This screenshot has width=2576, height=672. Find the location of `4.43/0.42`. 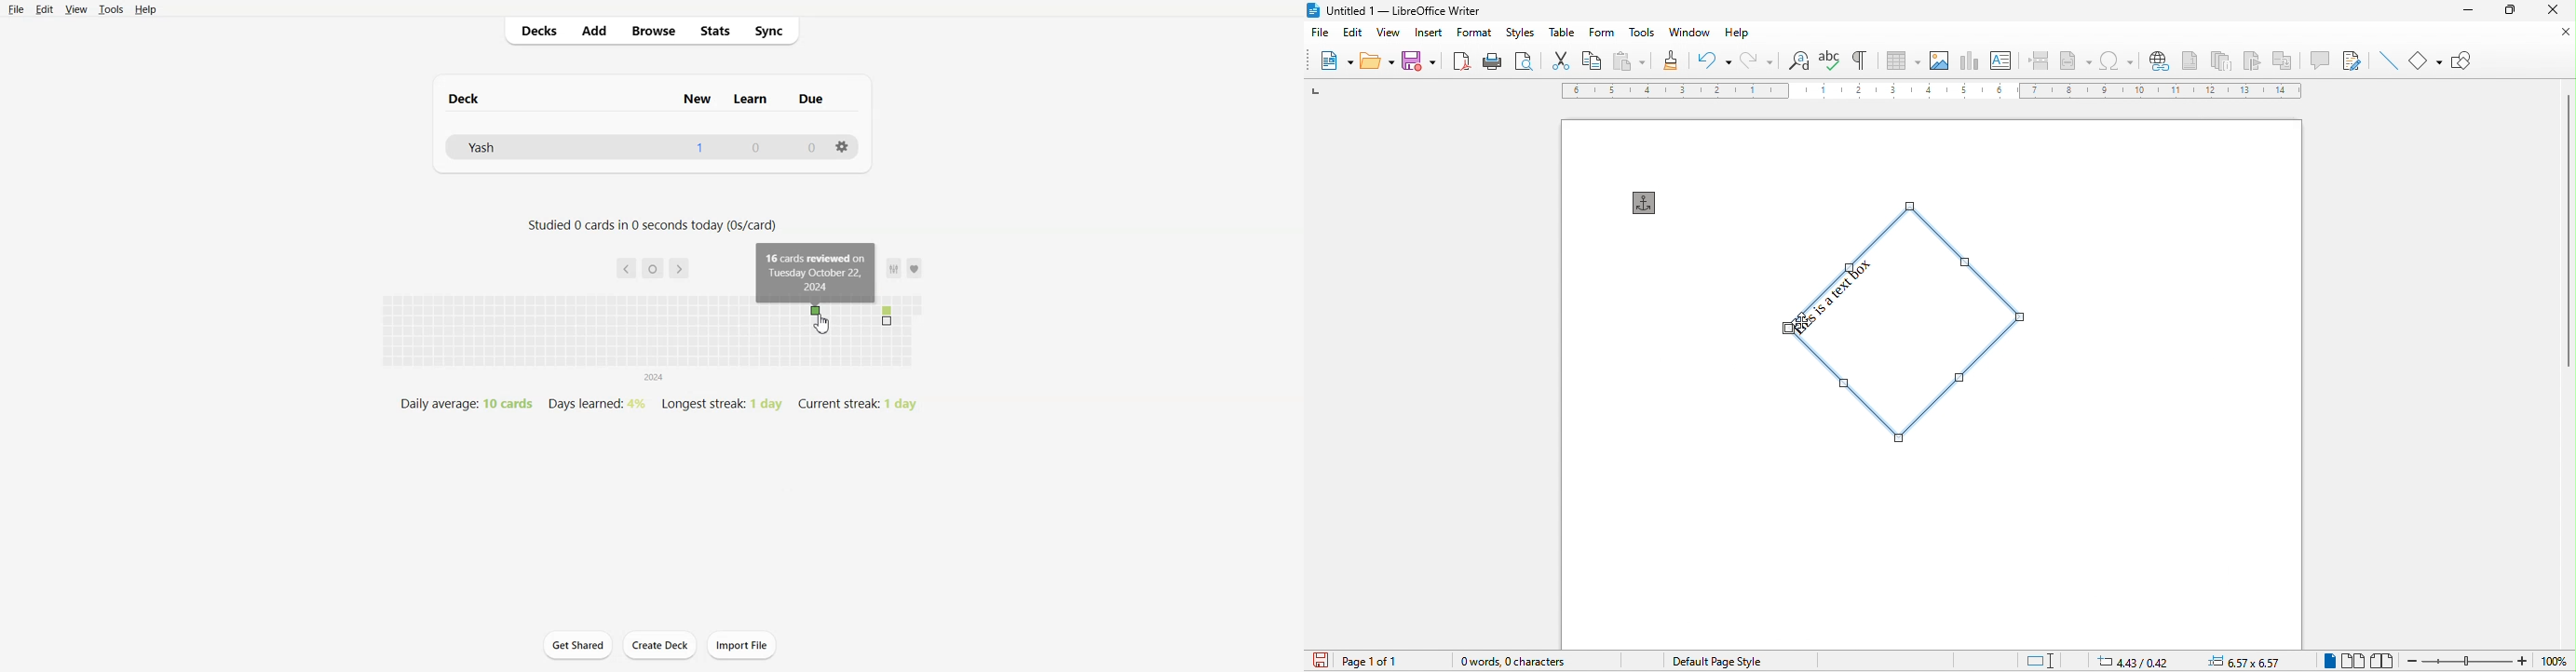

4.43/0.42 is located at coordinates (2128, 661).